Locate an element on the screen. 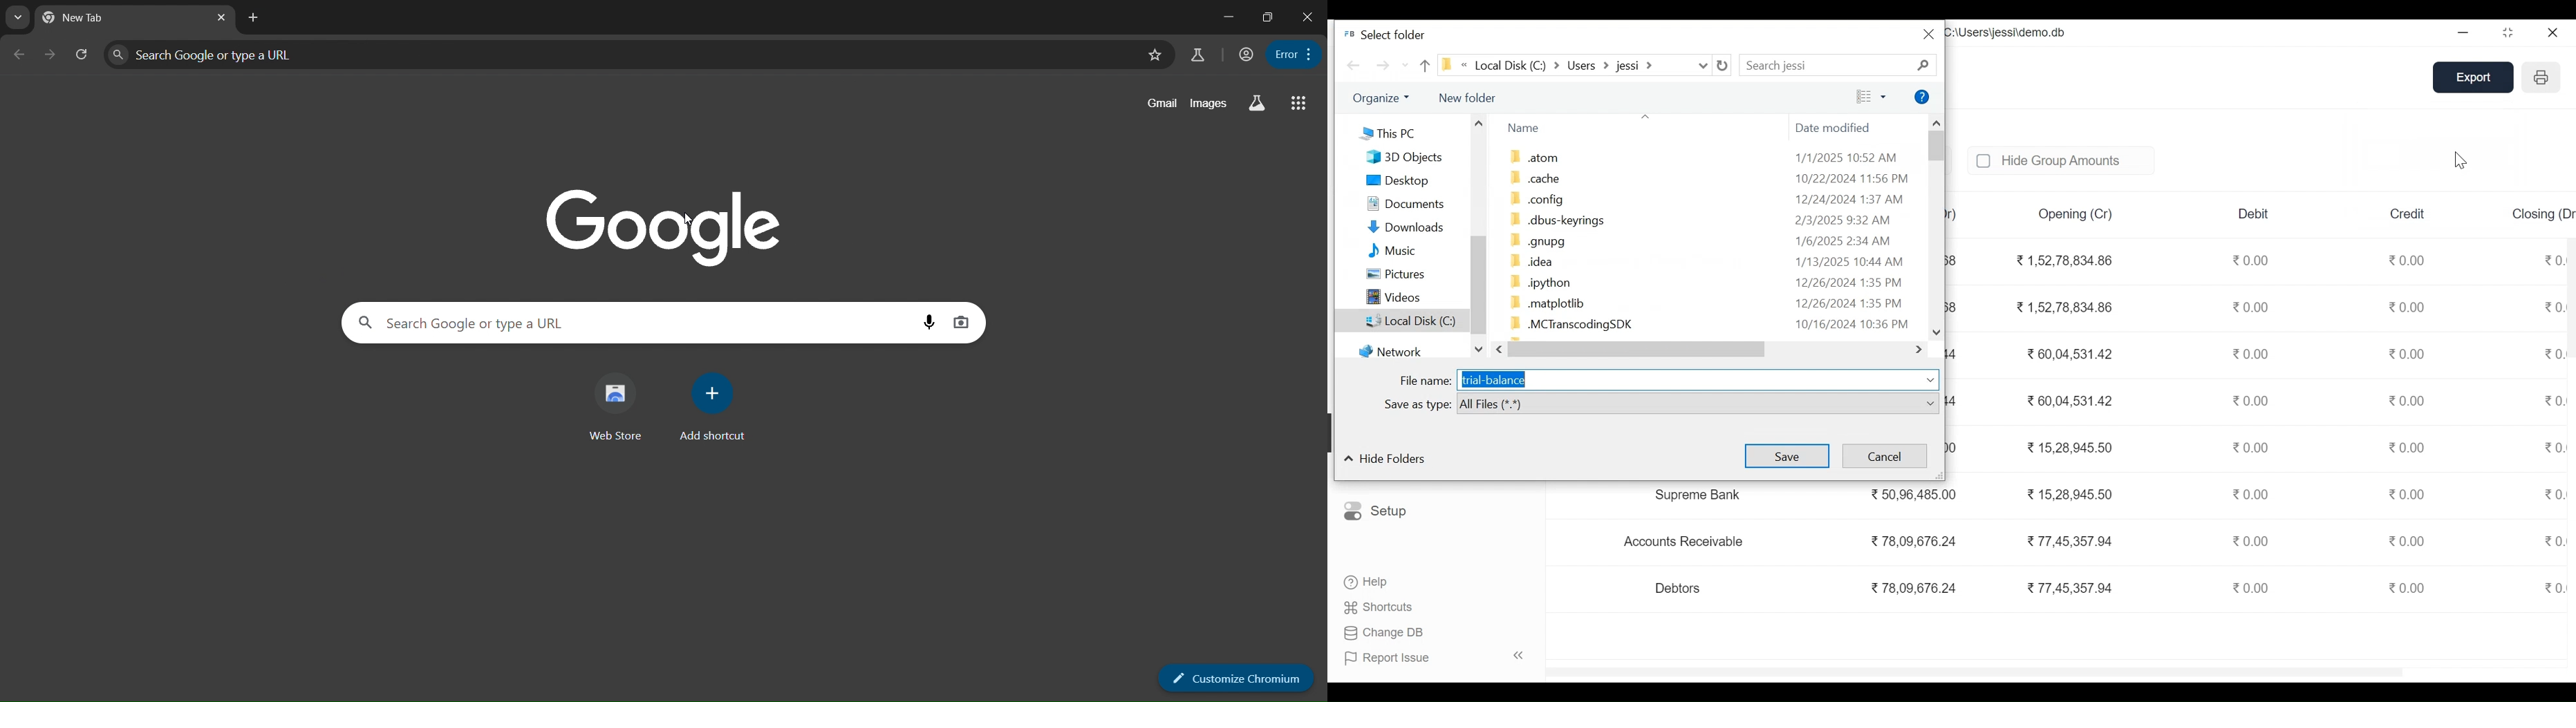 This screenshot has width=2576, height=728. Expand is located at coordinates (1703, 65).